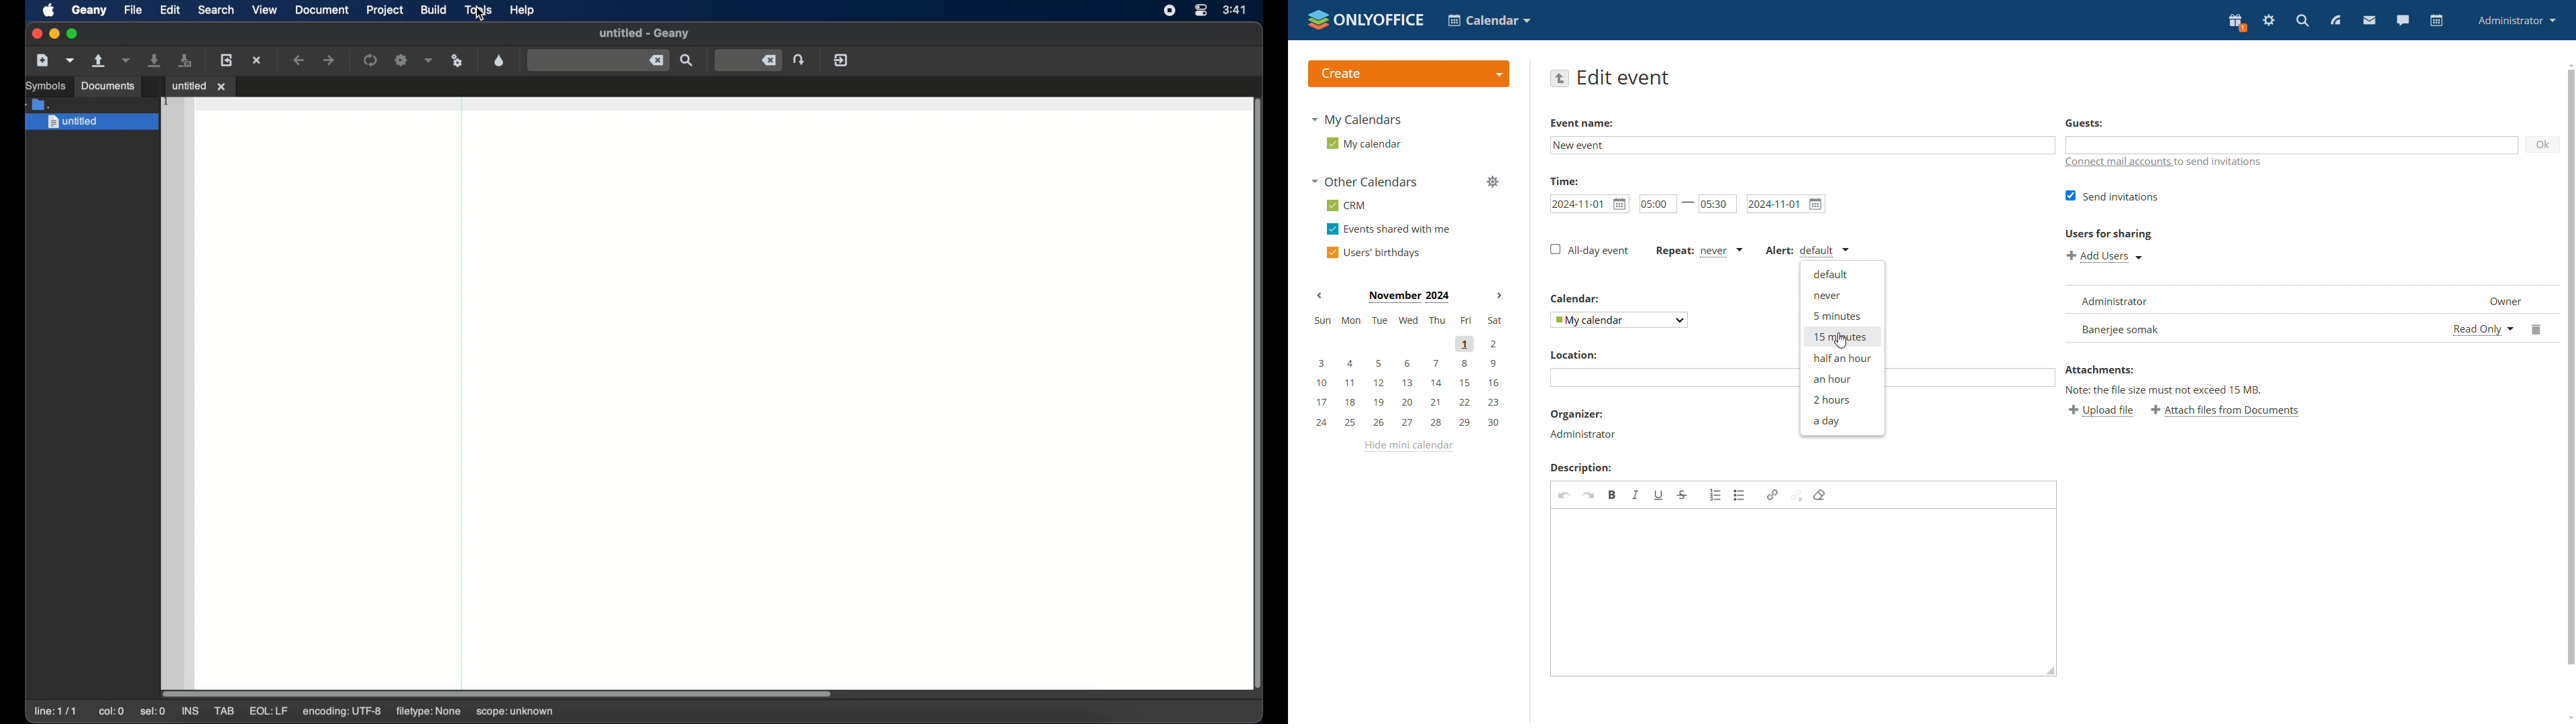 This screenshot has height=728, width=2576. I want to click on insert/remove bulletted list, so click(1741, 495).